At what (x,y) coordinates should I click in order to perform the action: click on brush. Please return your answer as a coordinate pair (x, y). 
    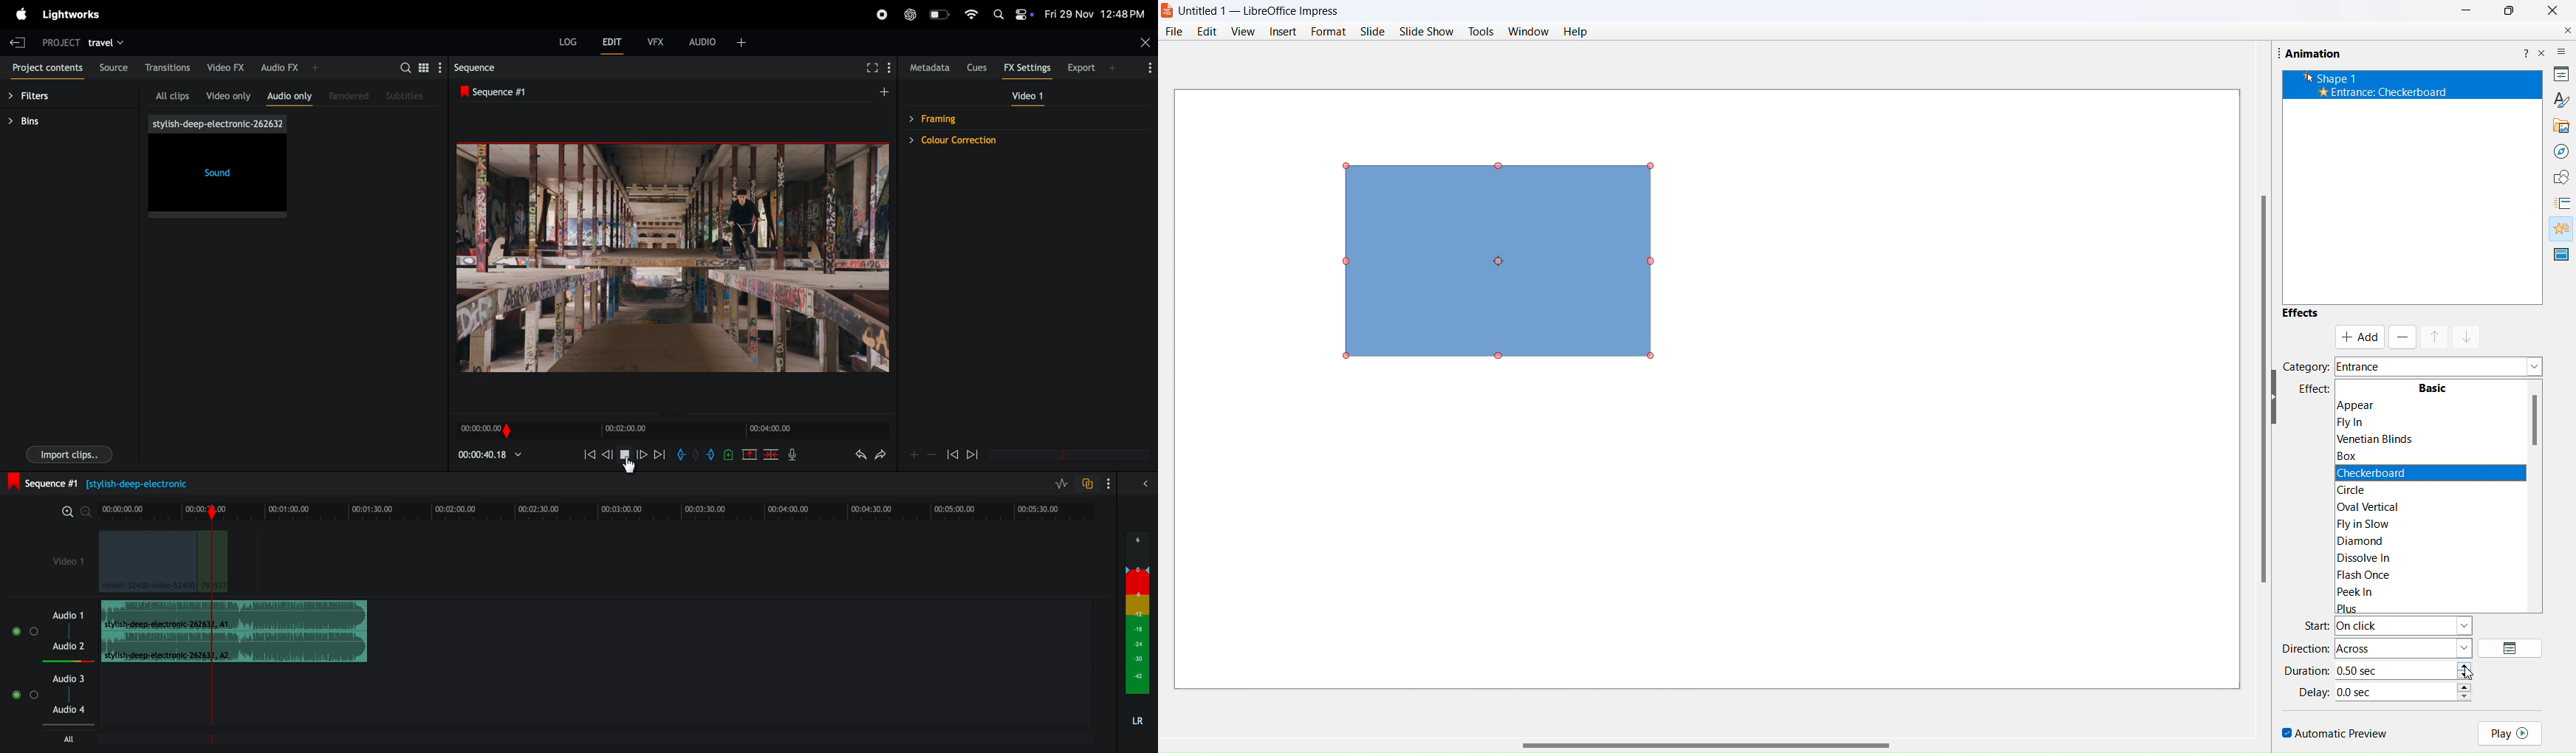
    Looking at the image, I should click on (2559, 98).